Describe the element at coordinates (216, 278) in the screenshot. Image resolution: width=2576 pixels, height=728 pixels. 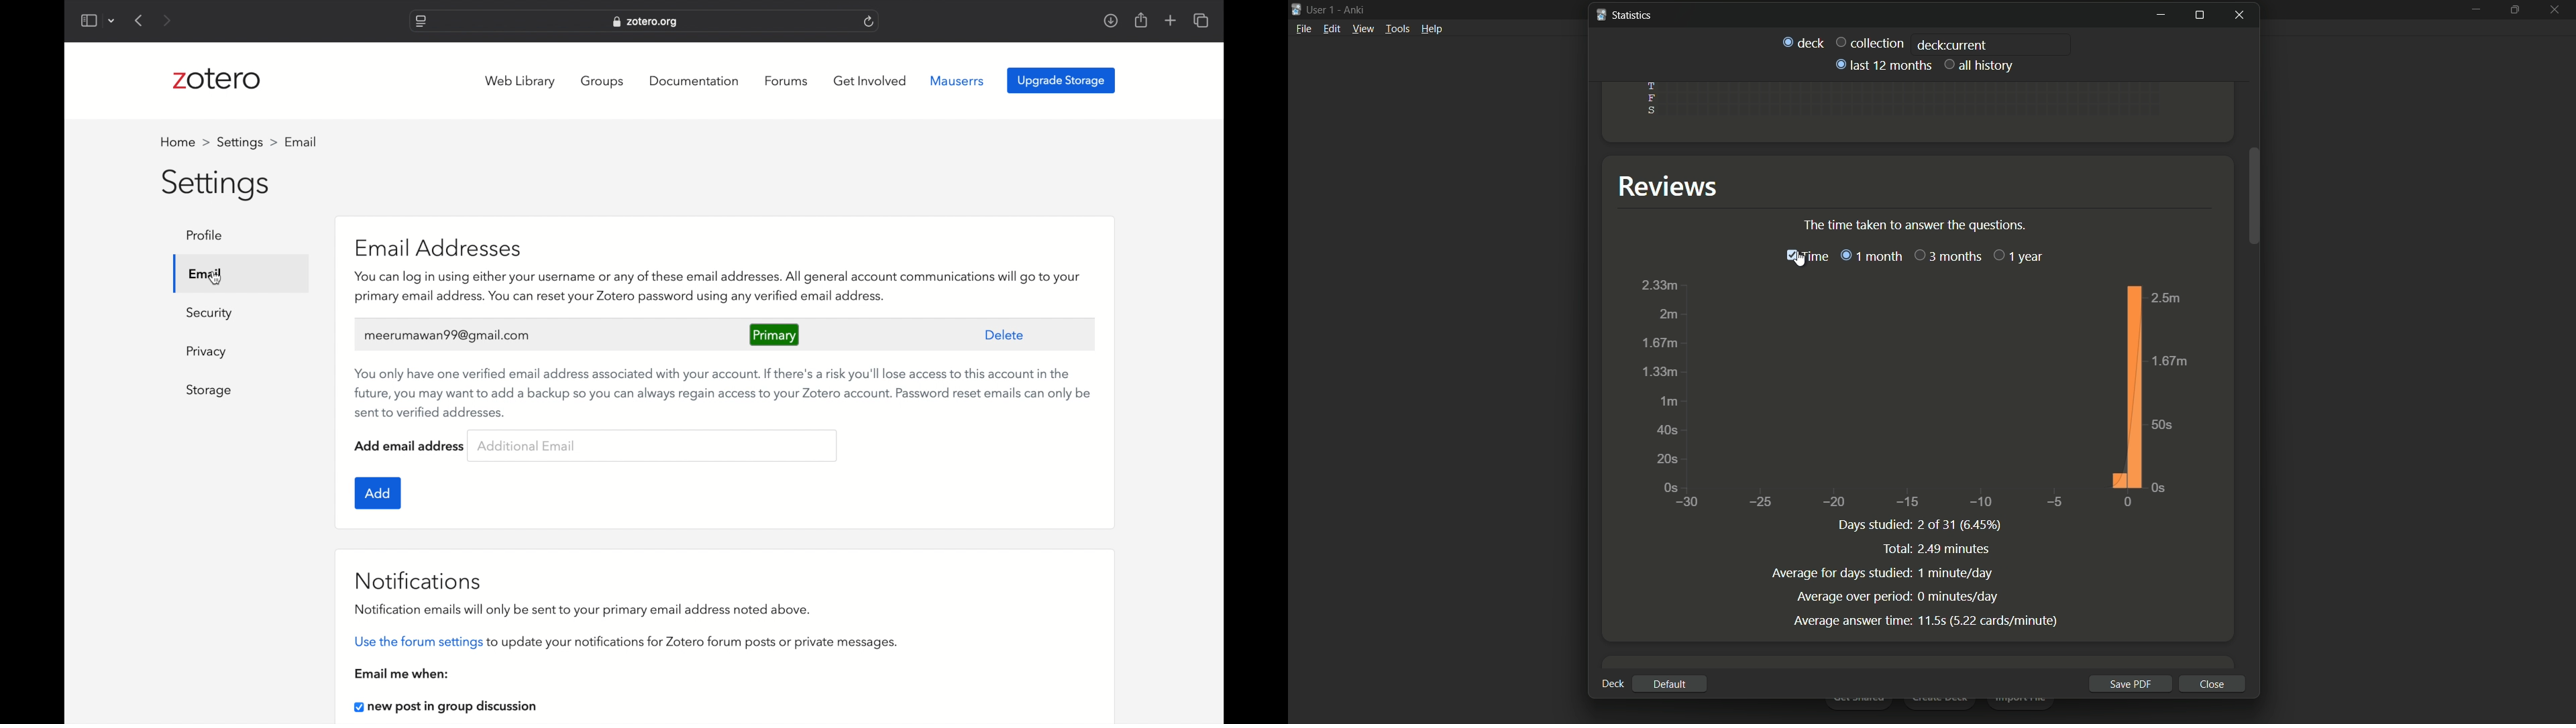
I see `cursor` at that location.